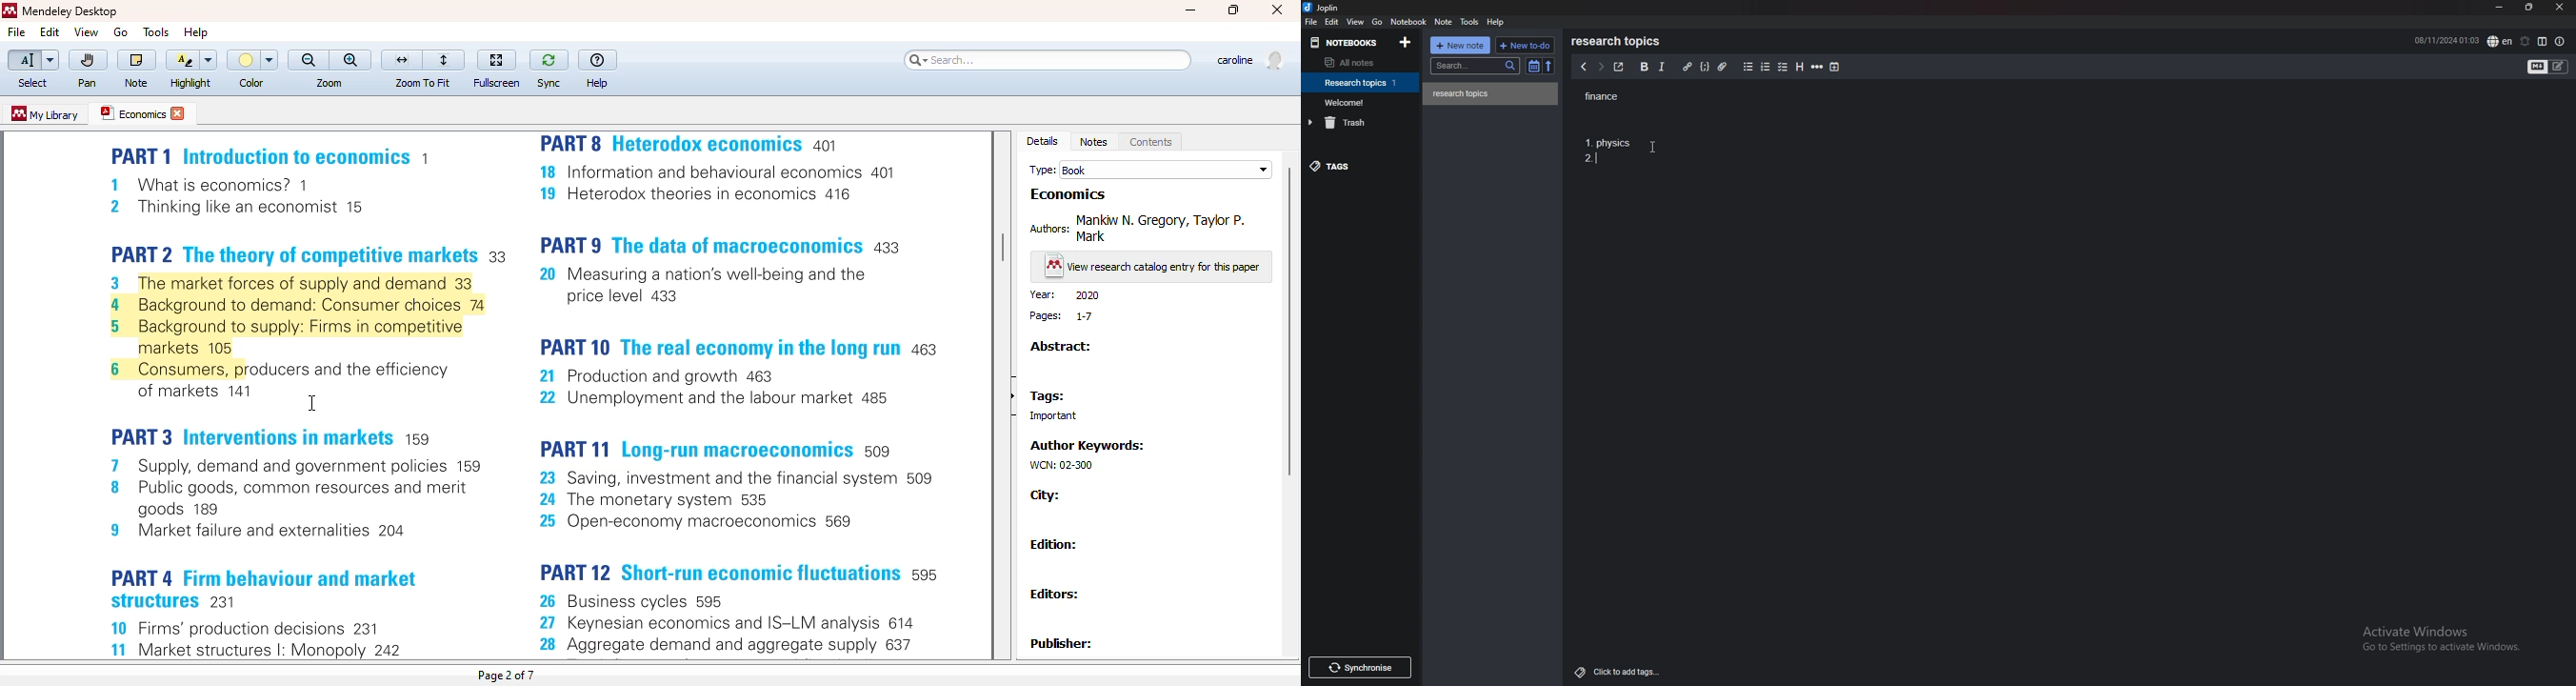 This screenshot has width=2576, height=700. Describe the element at coordinates (1046, 495) in the screenshot. I see `city` at that location.